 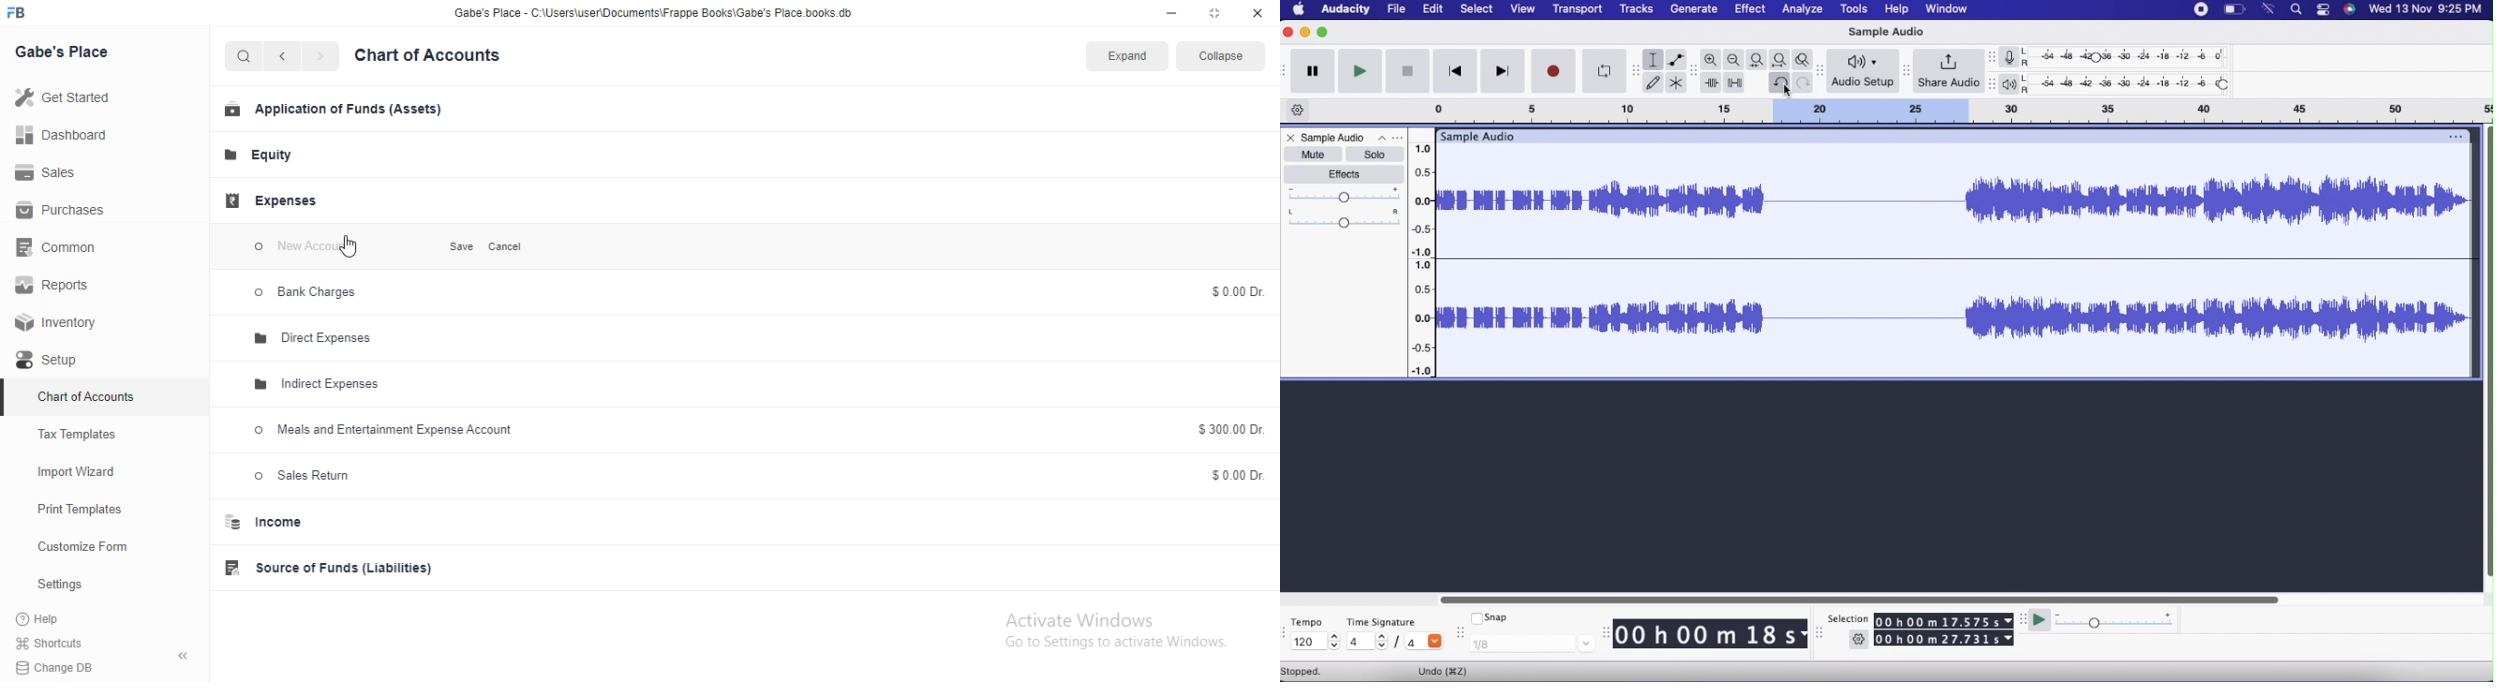 I want to click on Equity, so click(x=269, y=157).